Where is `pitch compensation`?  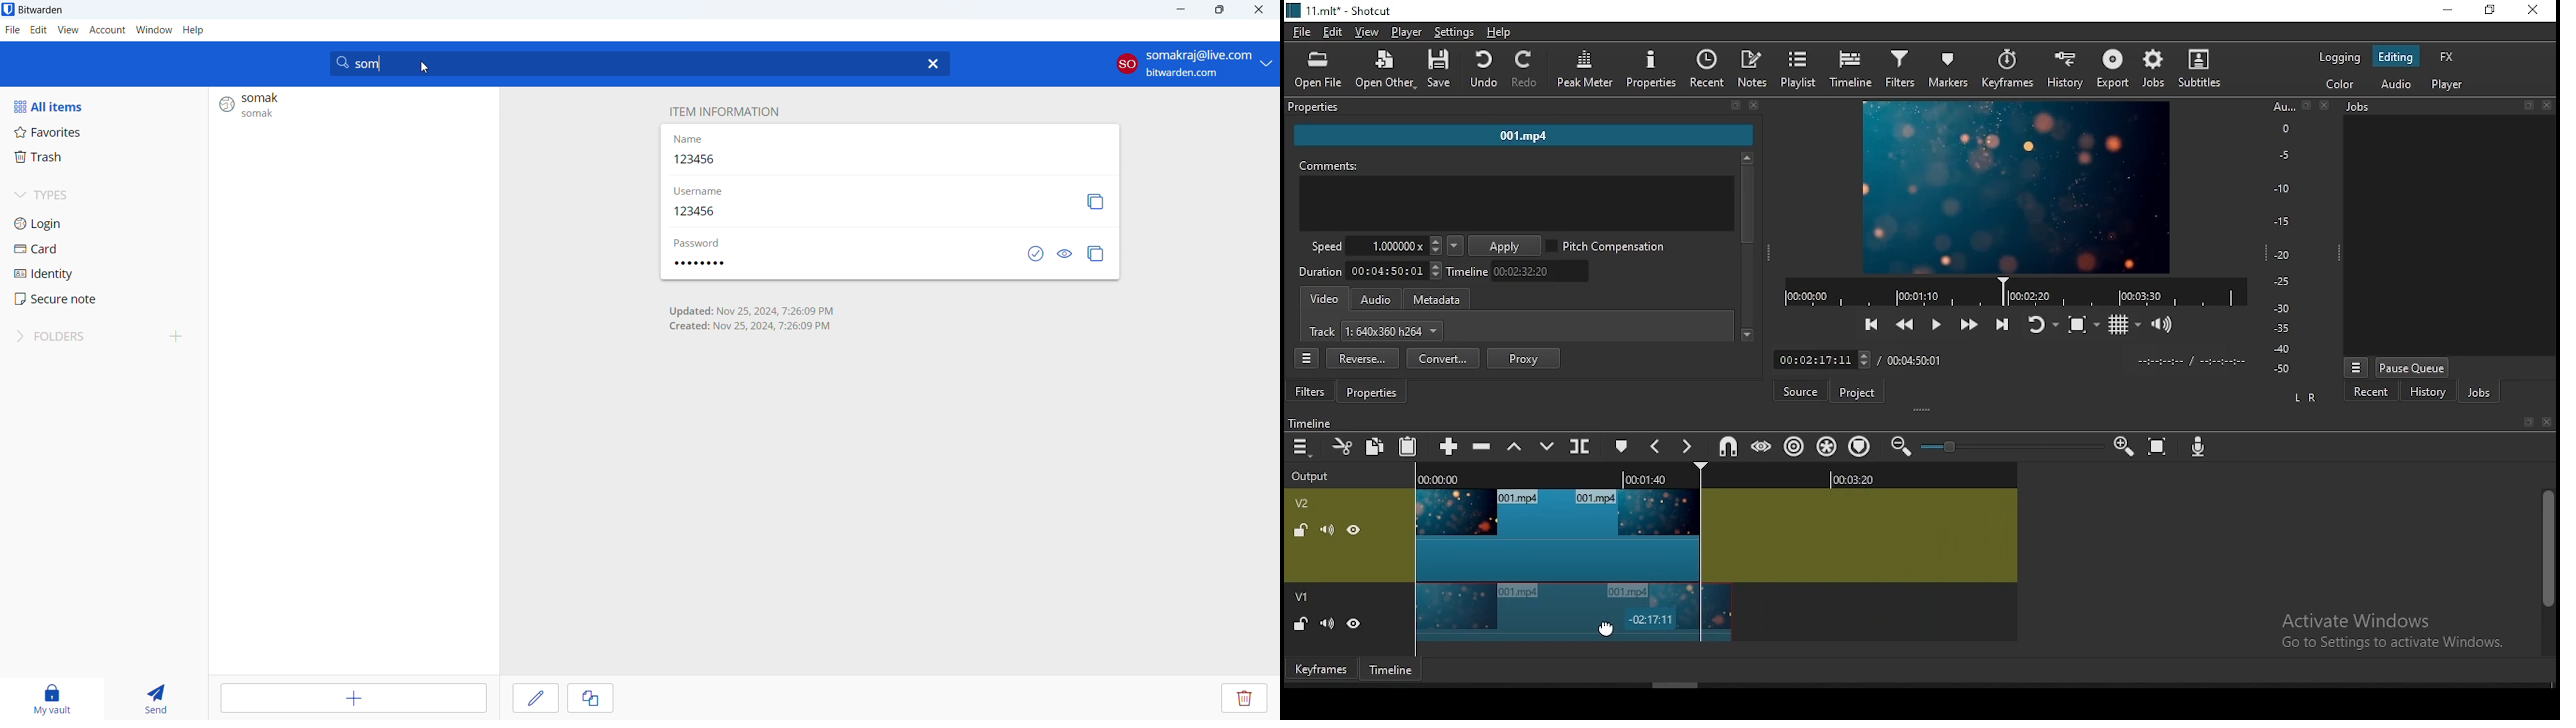
pitch compensation is located at coordinates (1607, 247).